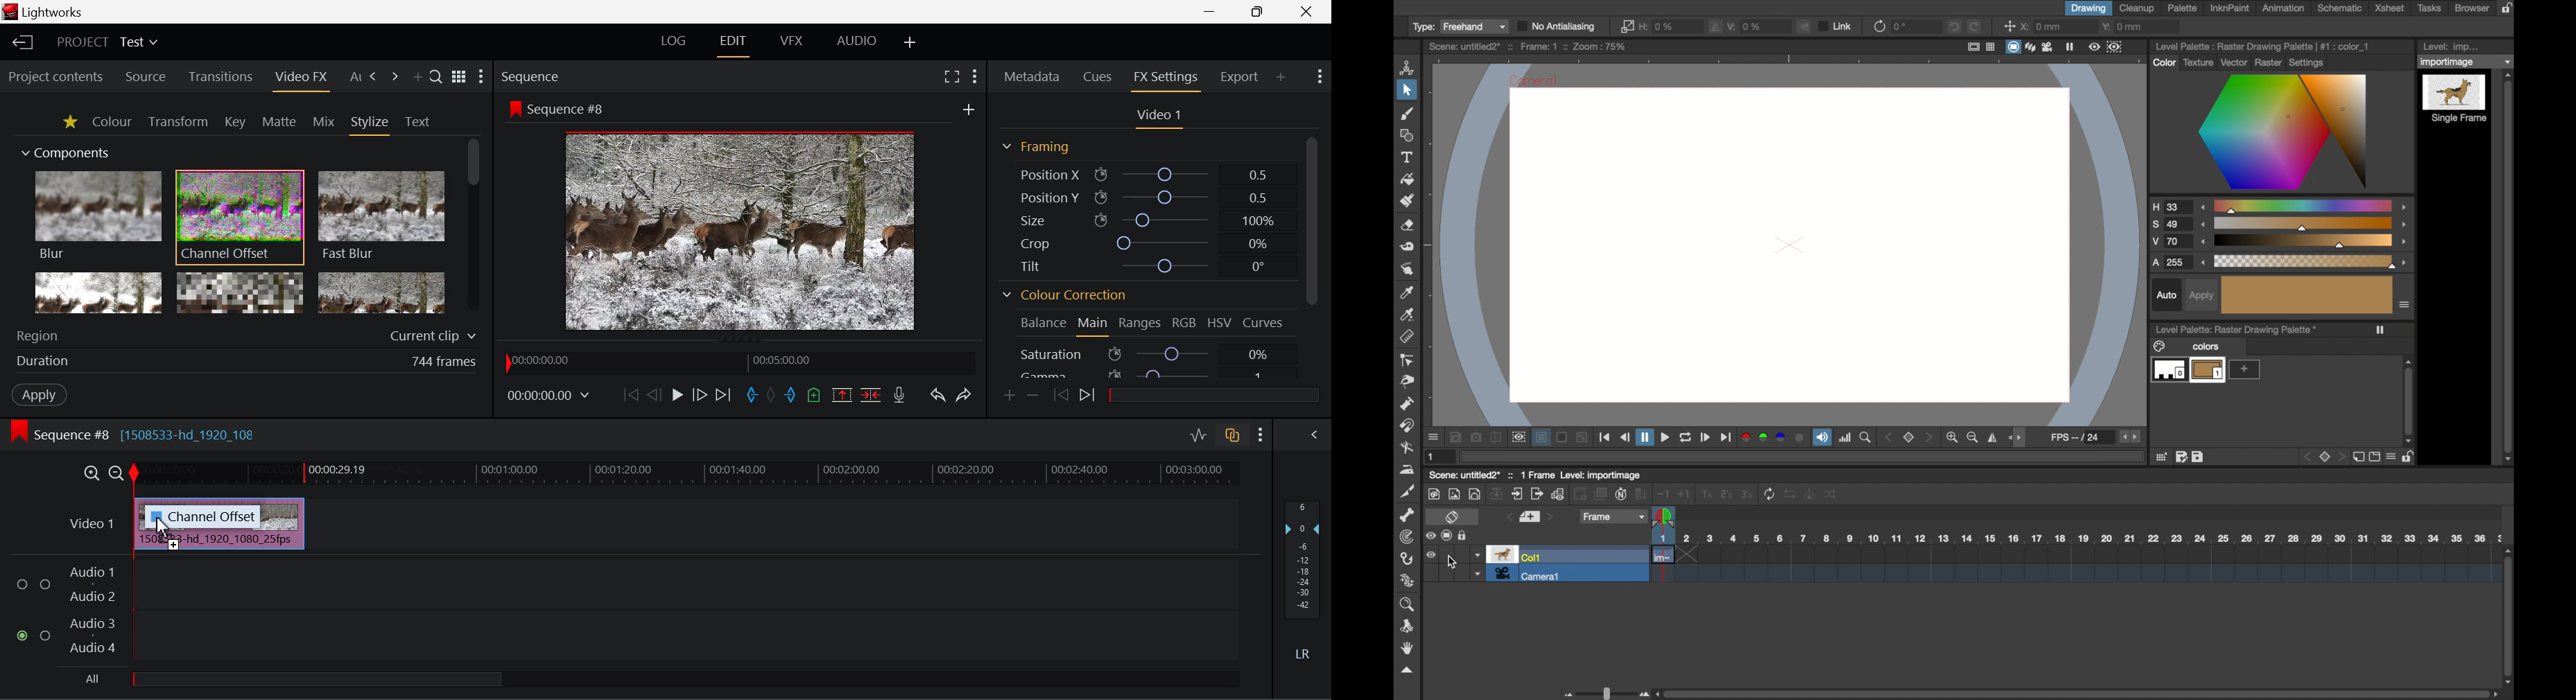  What do you see at coordinates (2456, 99) in the screenshot?
I see `level` at bounding box center [2456, 99].